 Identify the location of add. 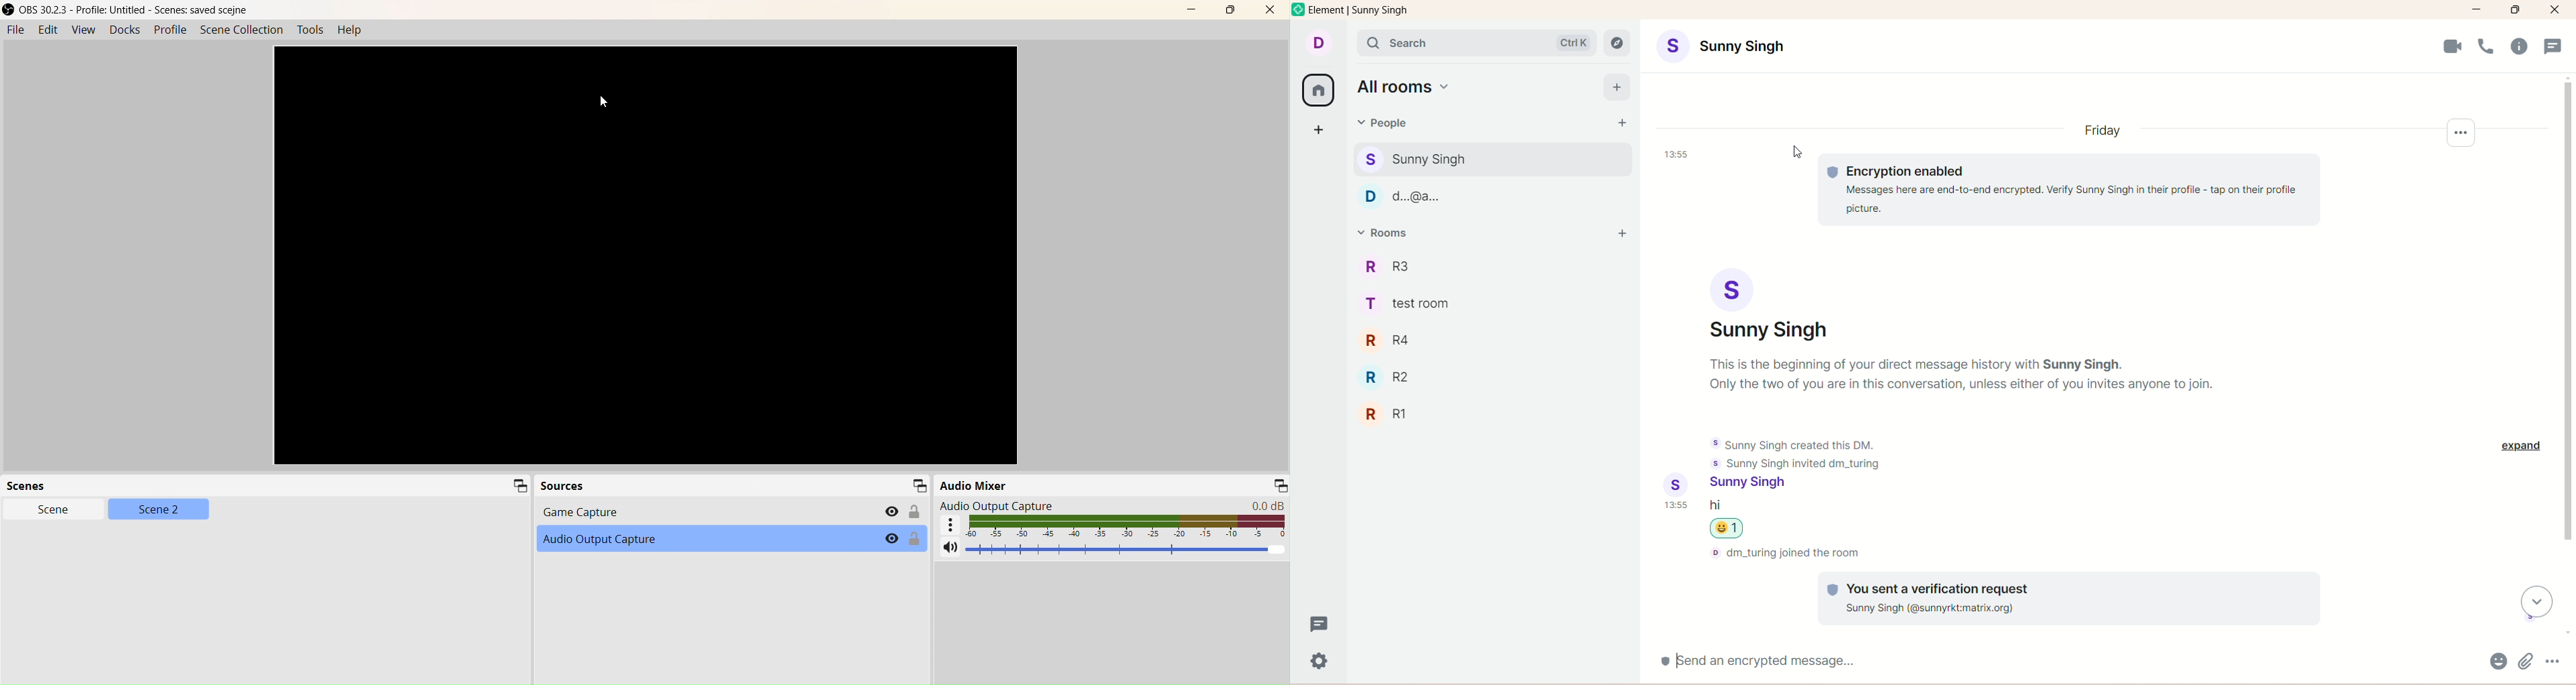
(1621, 235).